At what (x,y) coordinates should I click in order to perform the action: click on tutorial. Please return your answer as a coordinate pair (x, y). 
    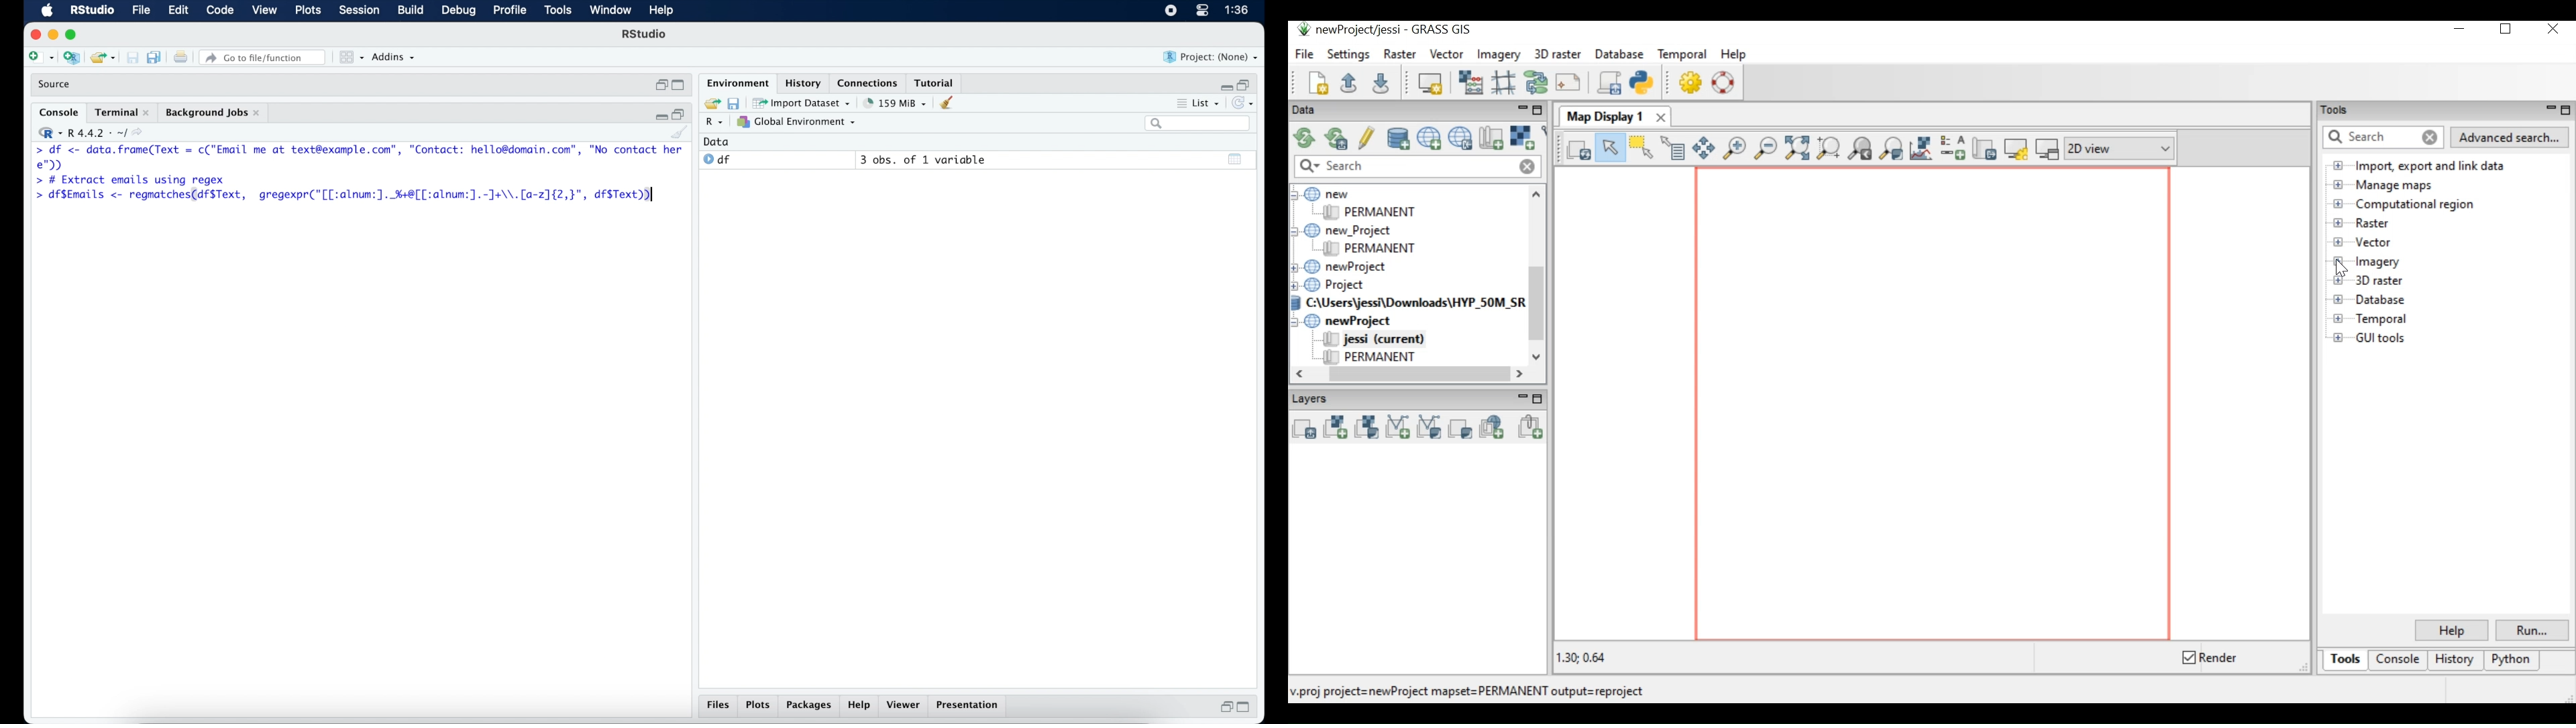
    Looking at the image, I should click on (937, 81).